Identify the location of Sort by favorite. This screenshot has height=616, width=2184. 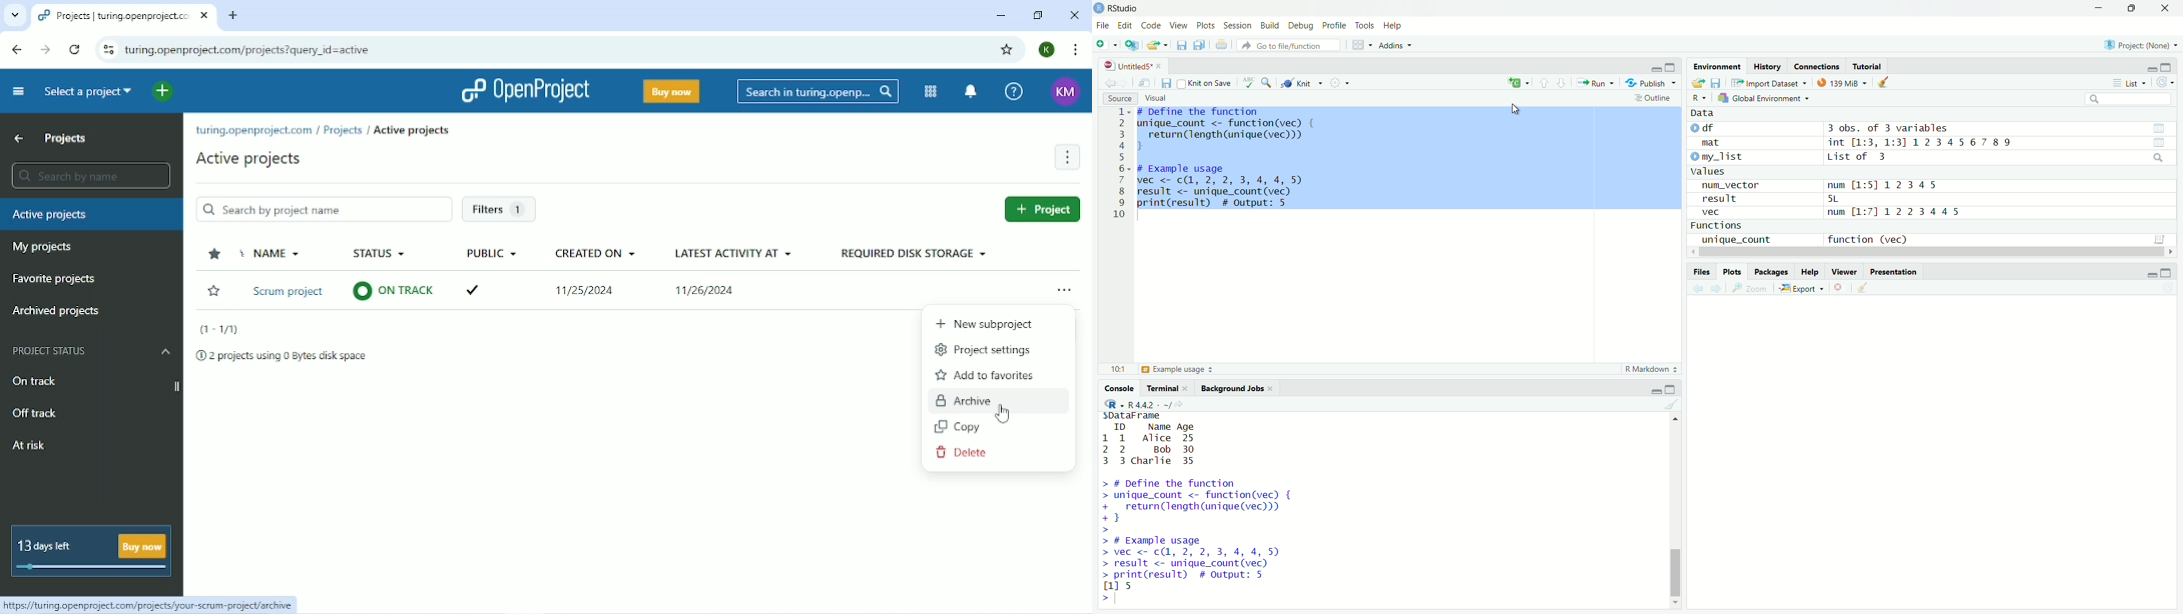
(216, 254).